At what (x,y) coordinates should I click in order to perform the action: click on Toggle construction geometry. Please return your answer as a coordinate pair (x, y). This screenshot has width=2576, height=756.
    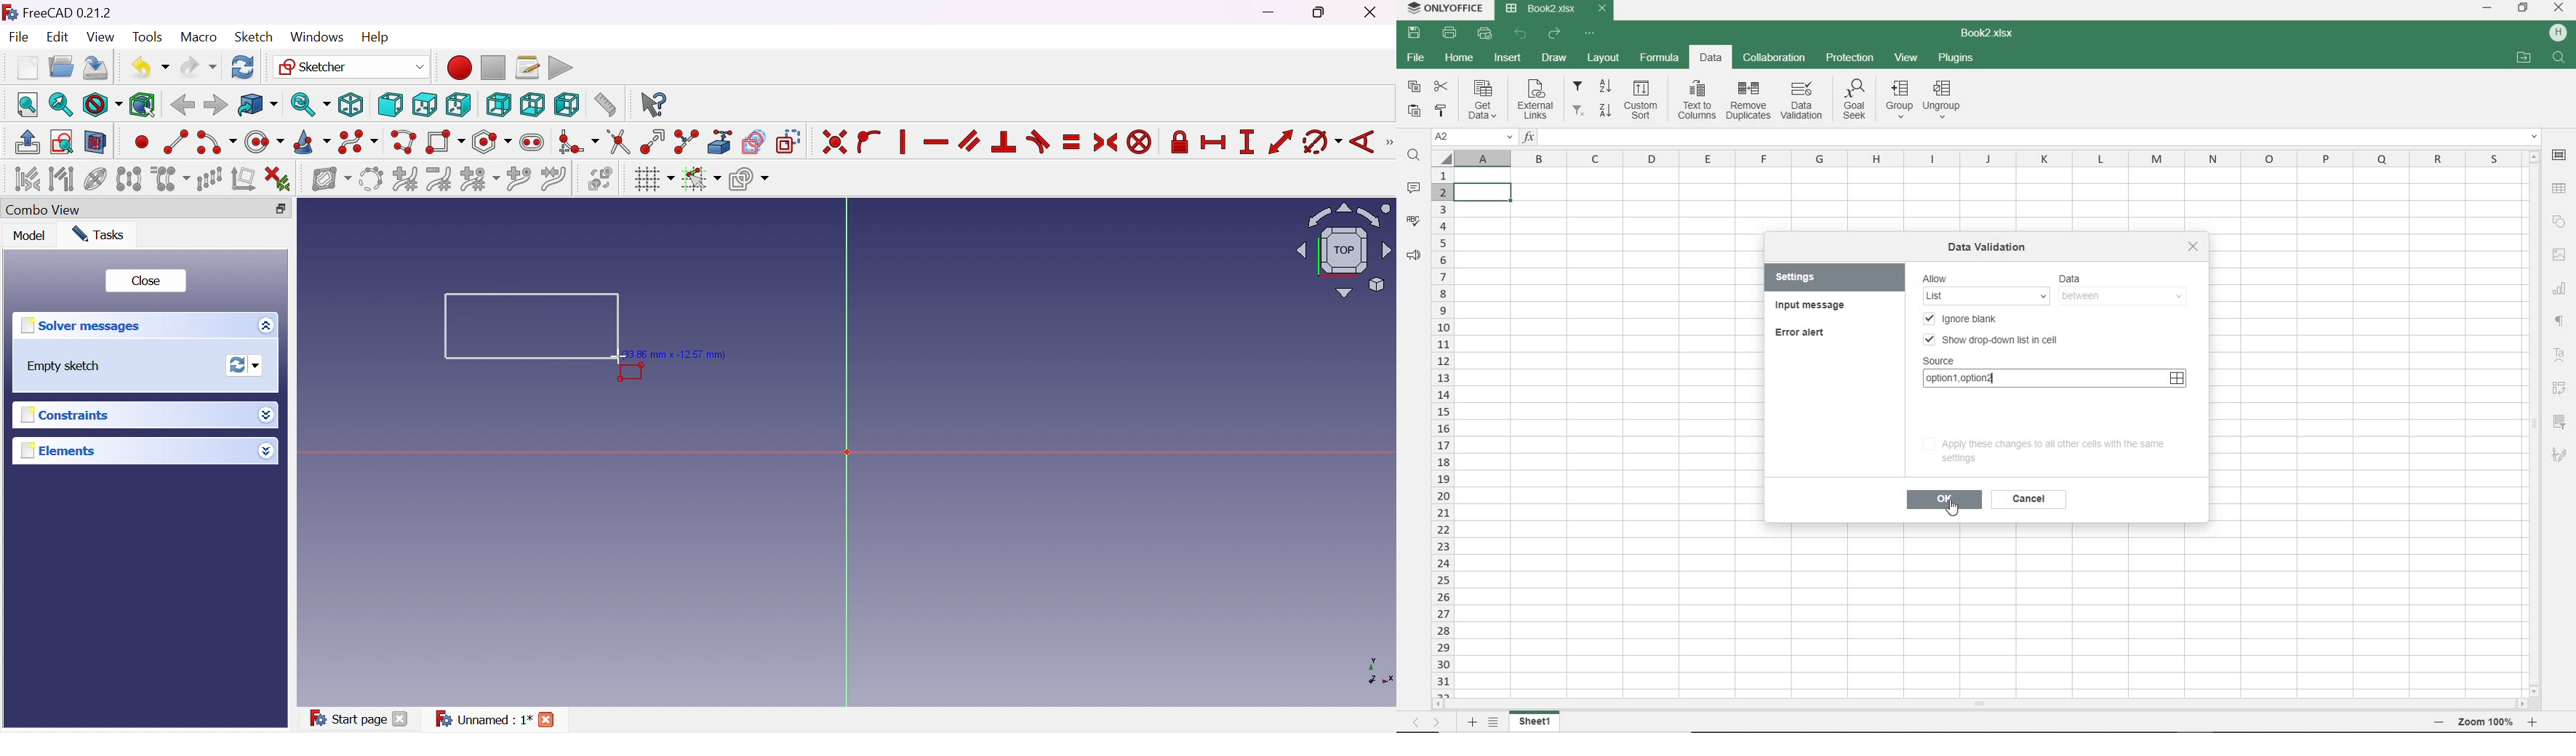
    Looking at the image, I should click on (790, 142).